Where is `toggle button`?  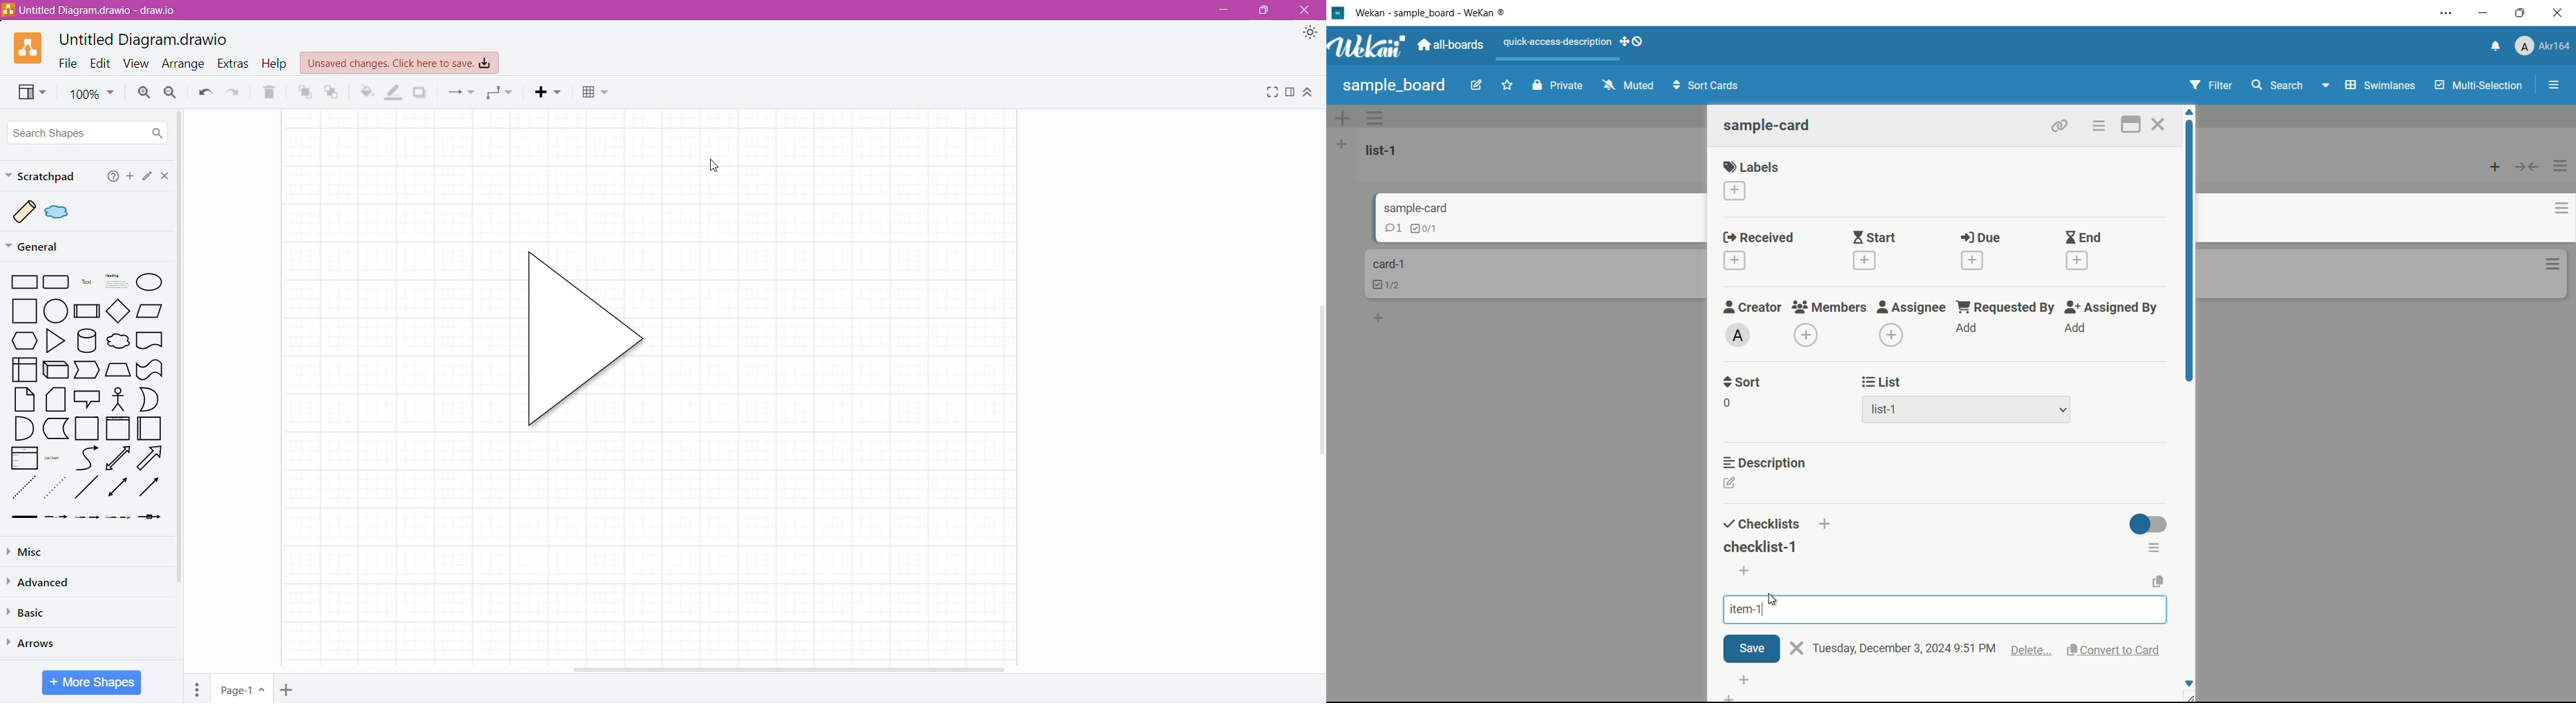 toggle button is located at coordinates (2147, 524).